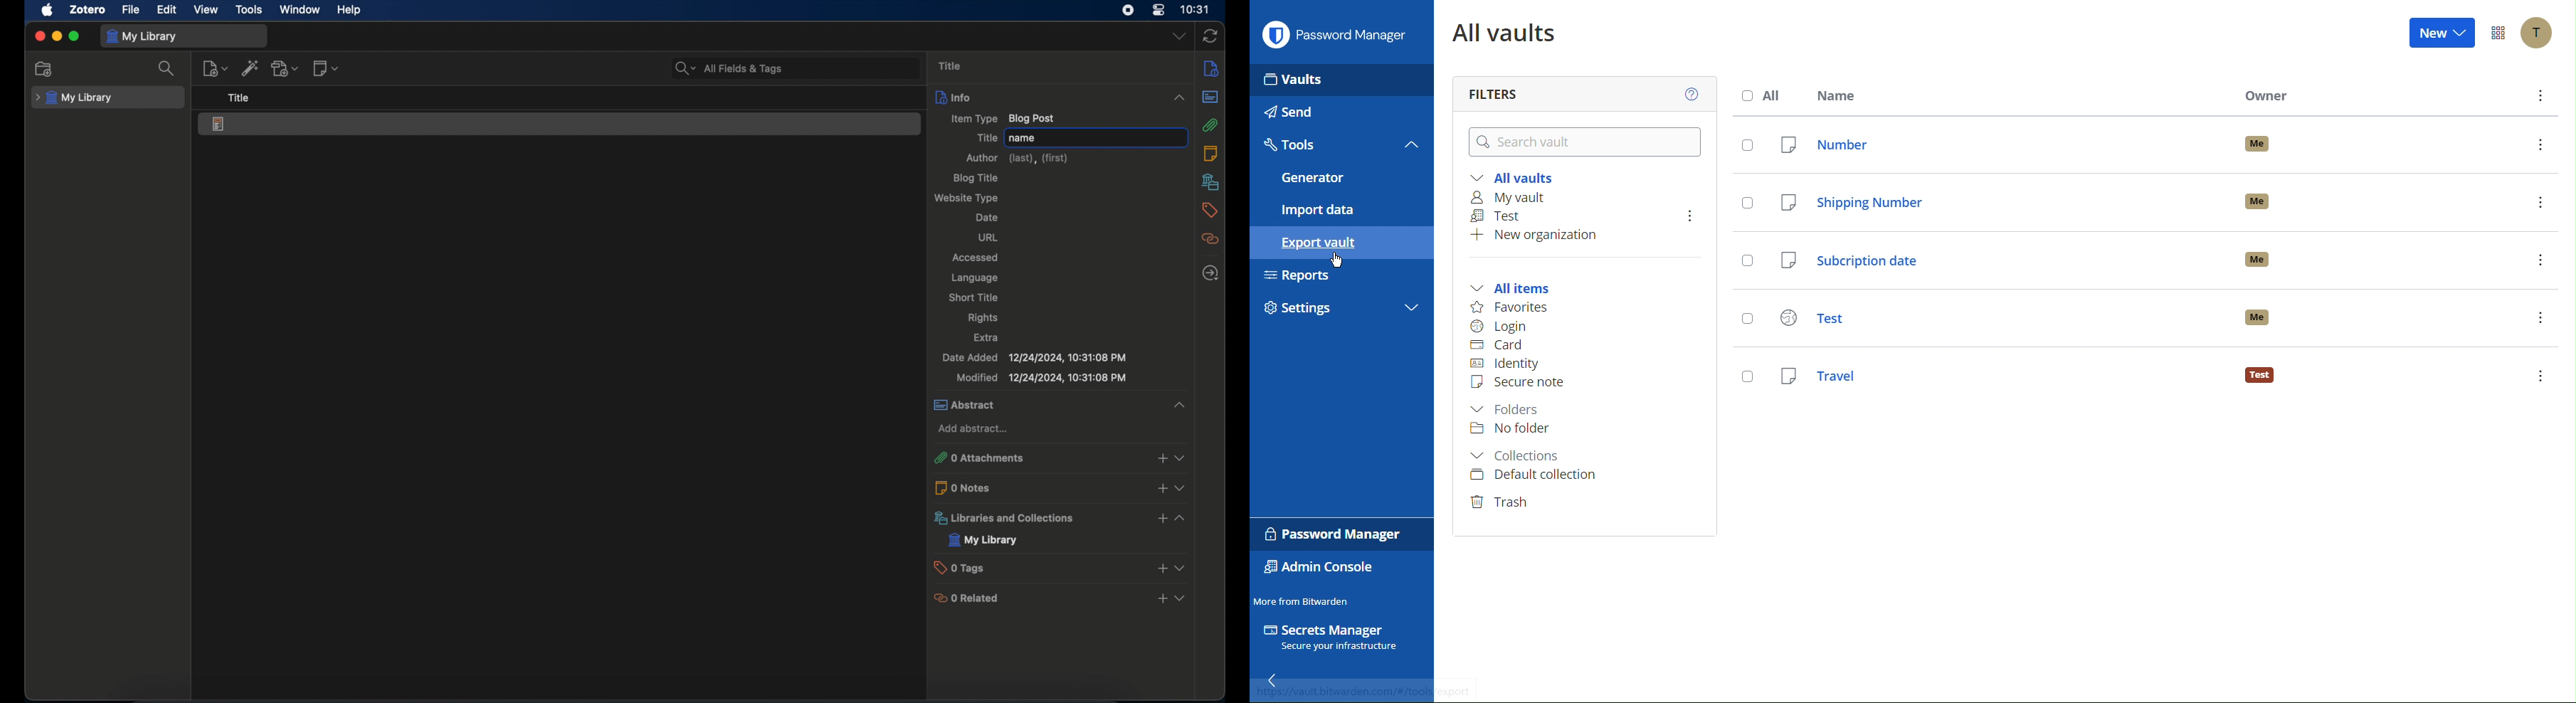 This screenshot has height=728, width=2576. I want to click on Account, so click(2538, 33).